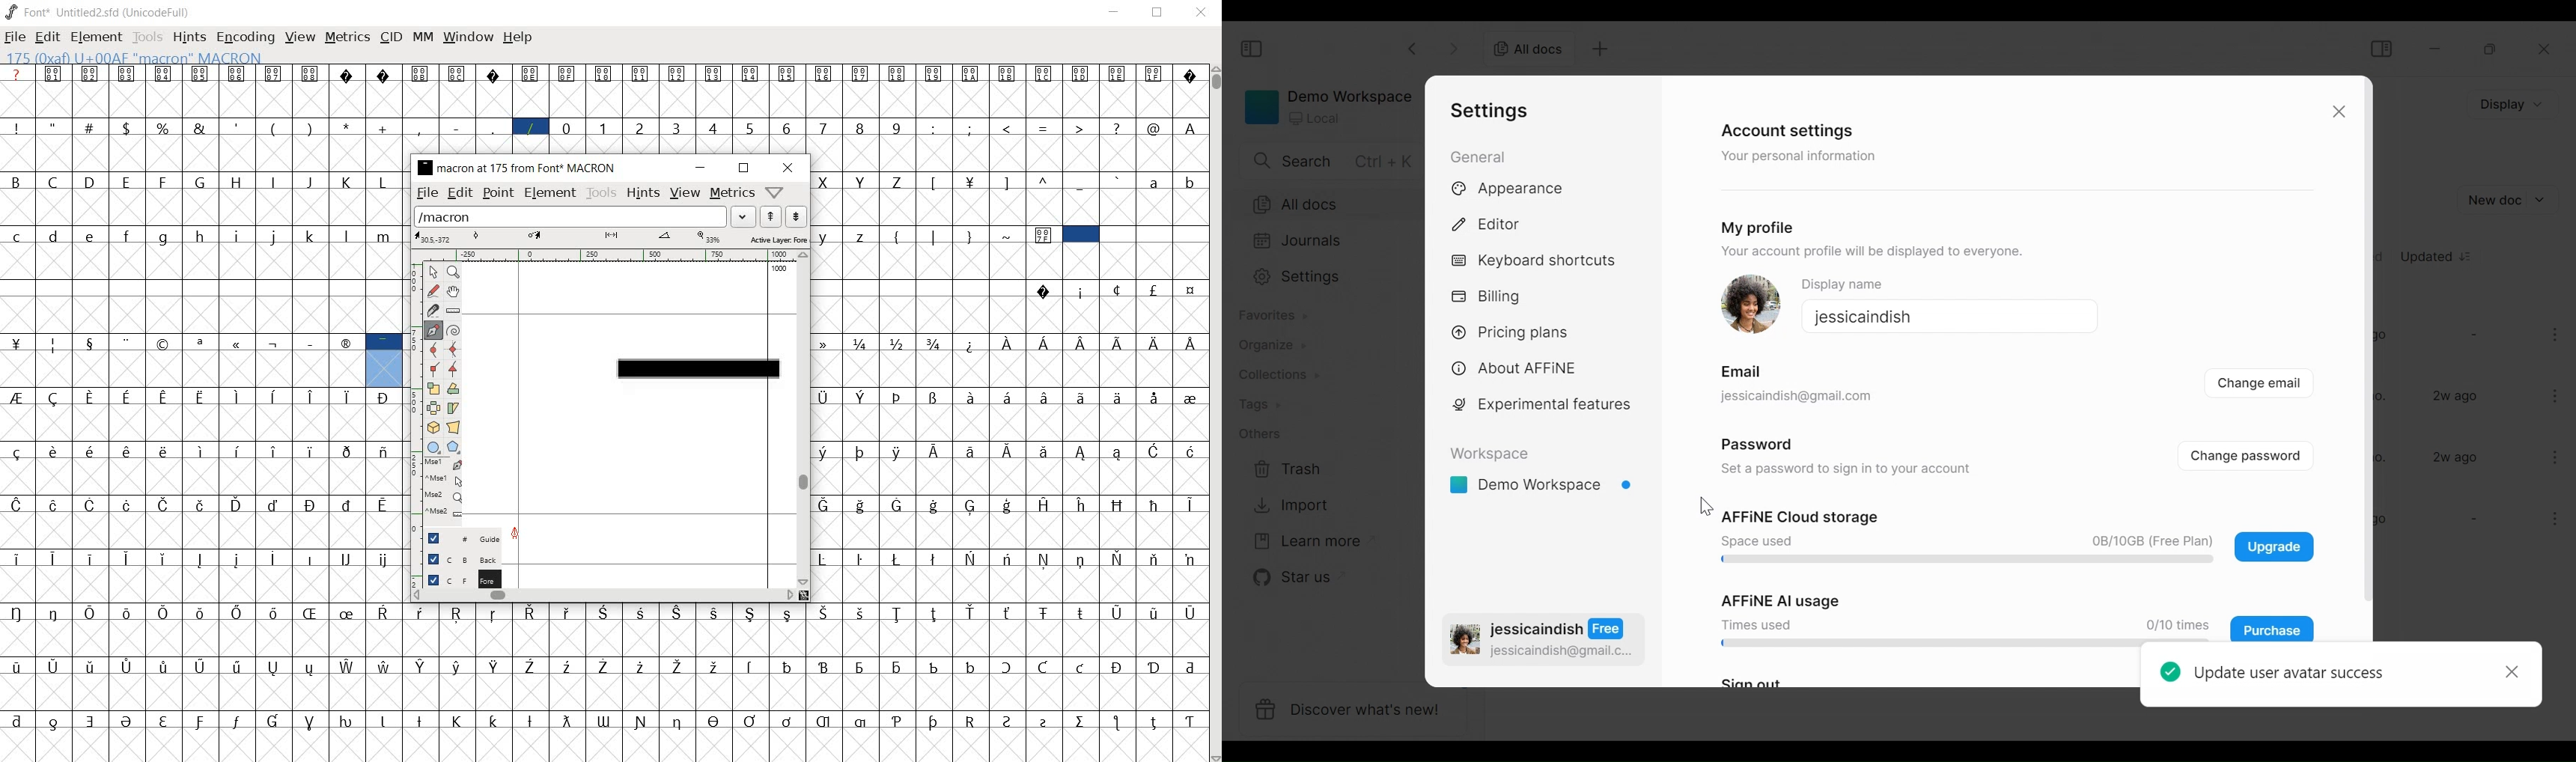 This screenshot has height=784, width=2576. What do you see at coordinates (412, 418) in the screenshot?
I see `ruler` at bounding box center [412, 418].